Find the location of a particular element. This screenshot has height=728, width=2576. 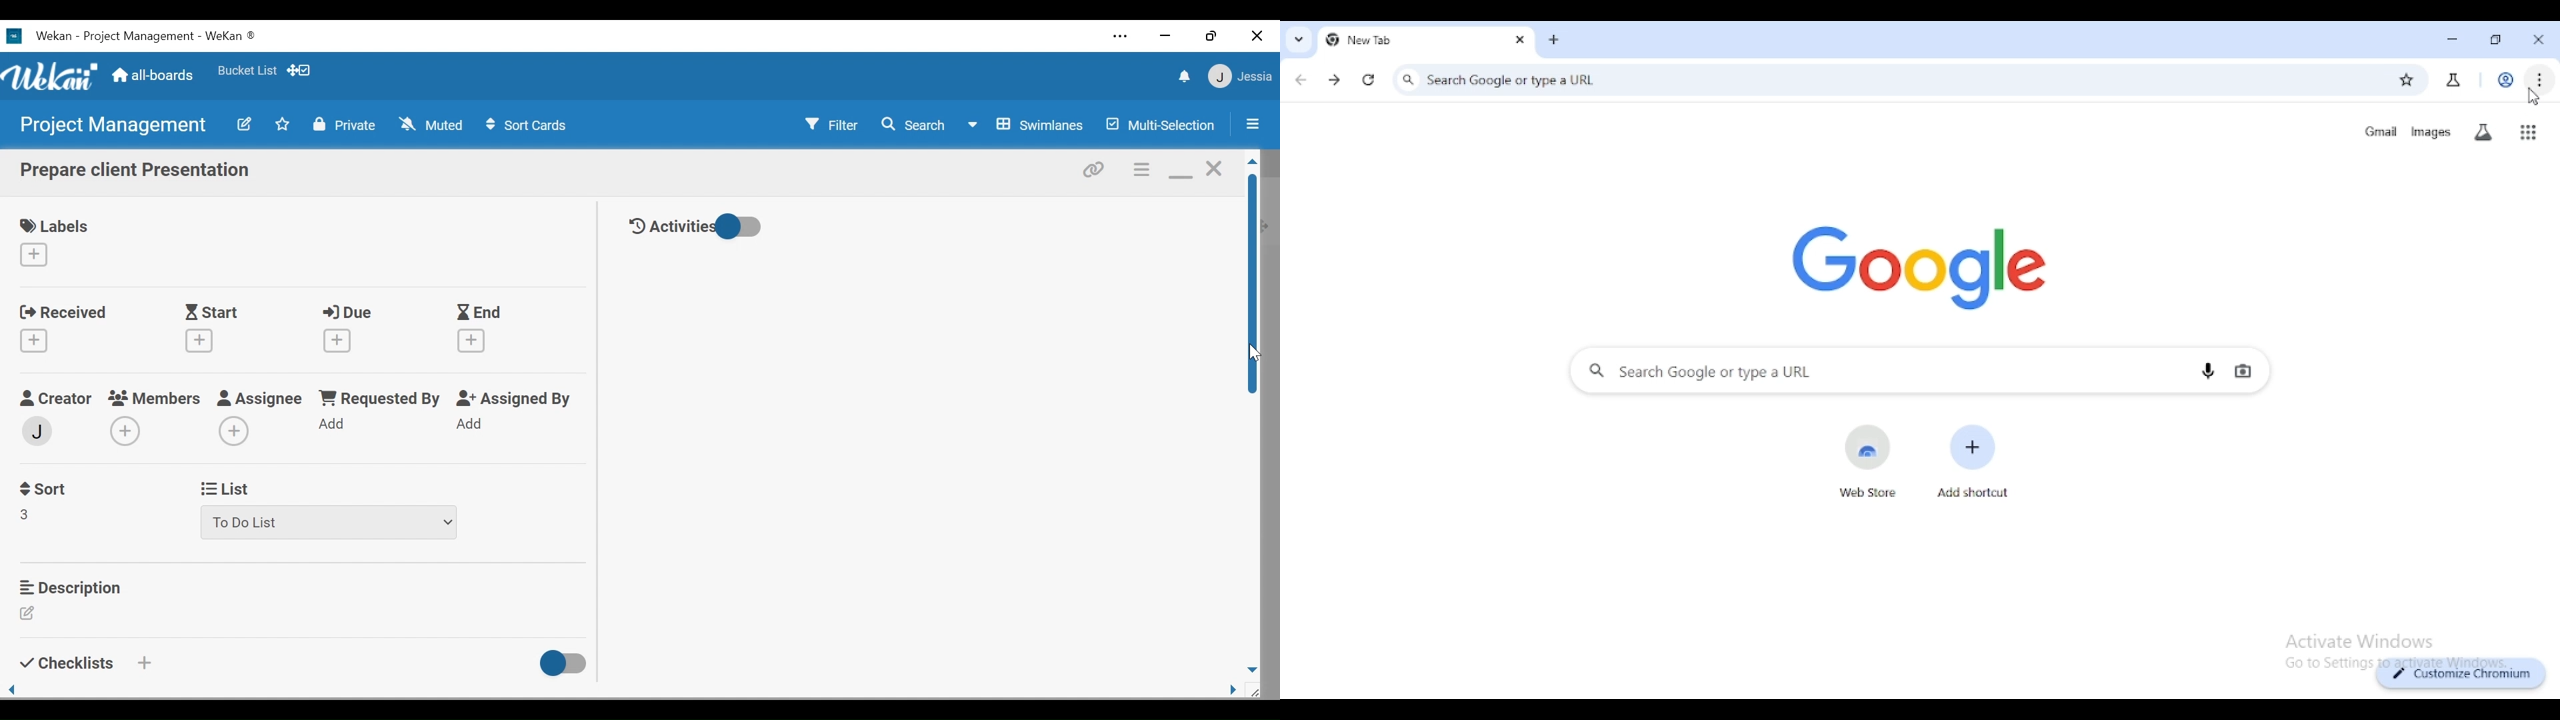

maximize is located at coordinates (2498, 41).